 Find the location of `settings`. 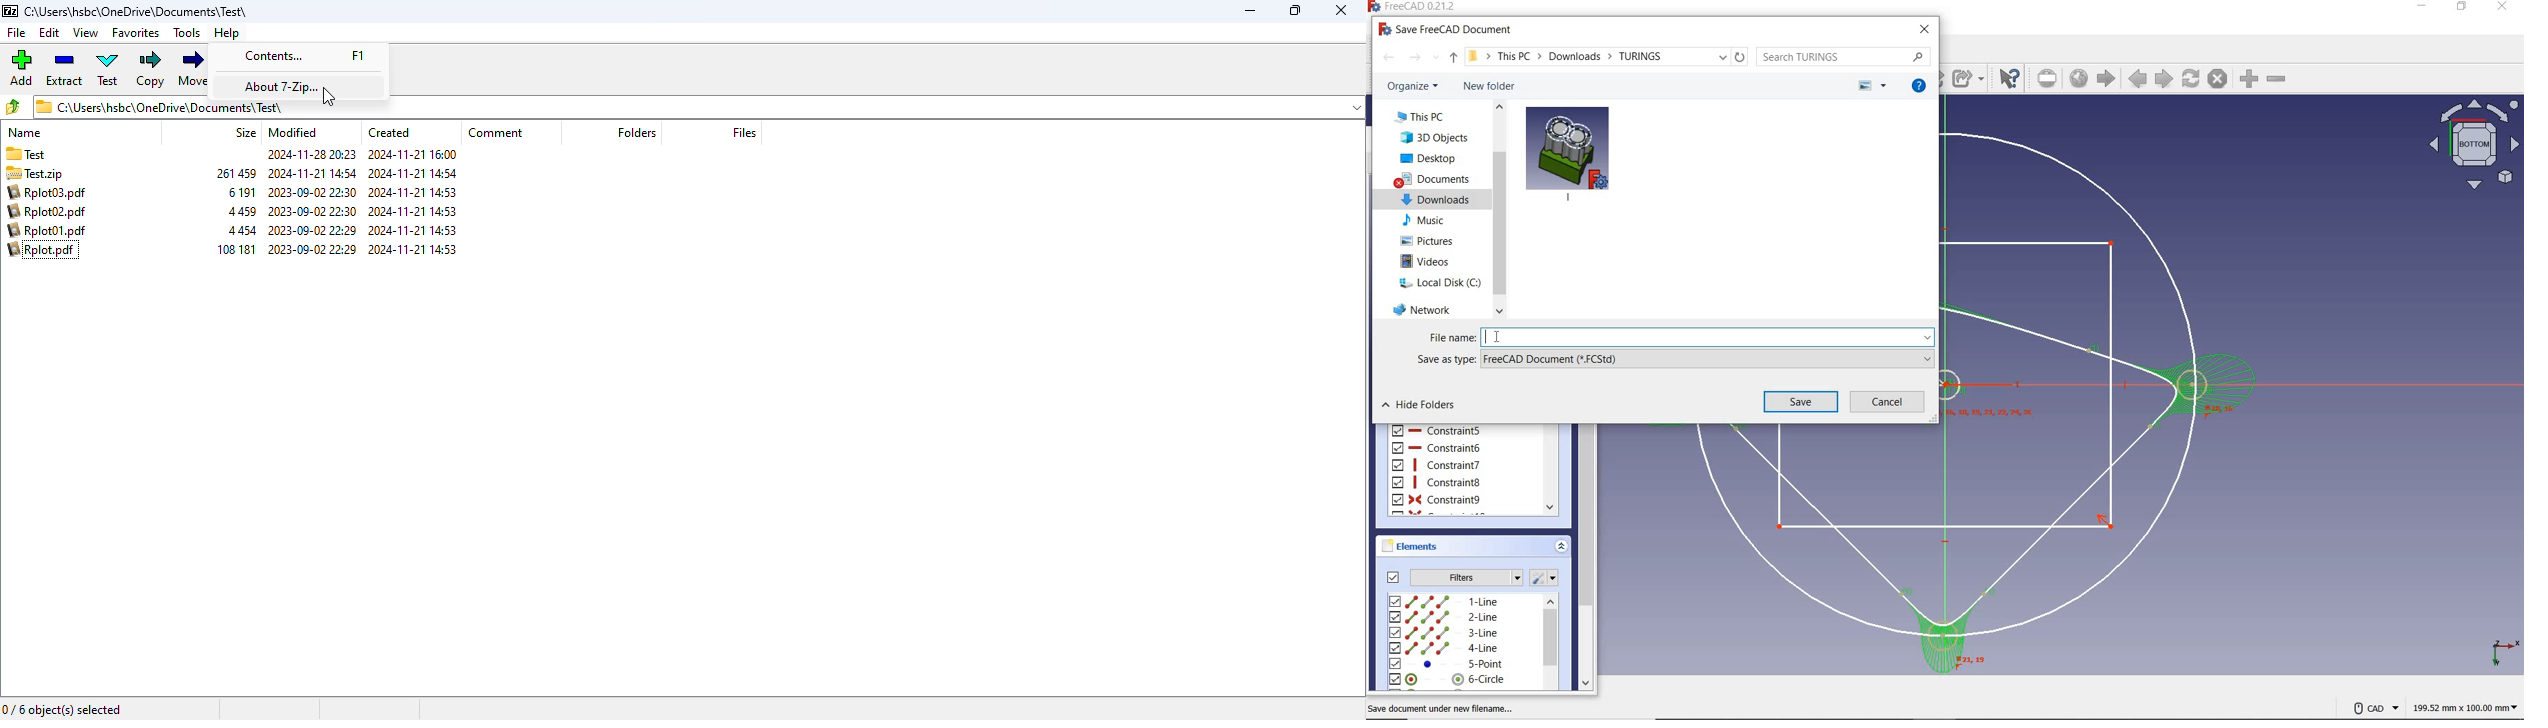

settings is located at coordinates (1547, 577).